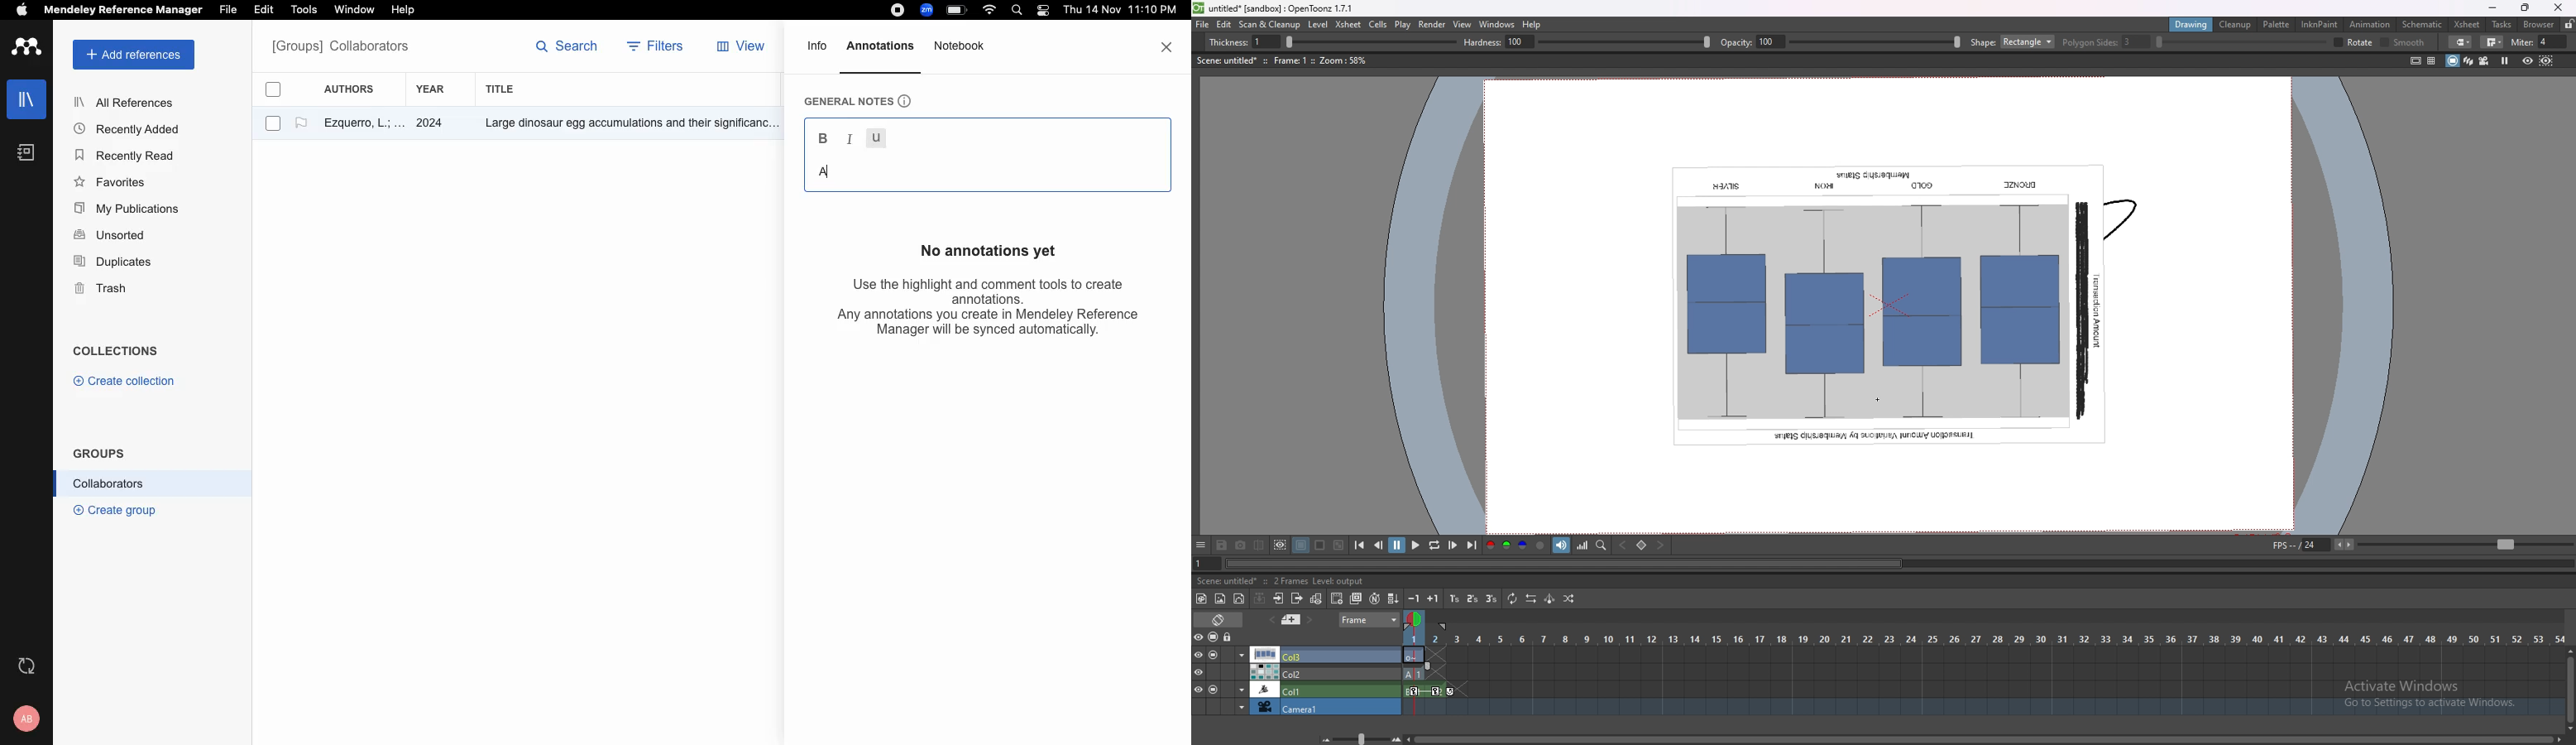  What do you see at coordinates (991, 250) in the screenshot?
I see `No annotations yet` at bounding box center [991, 250].